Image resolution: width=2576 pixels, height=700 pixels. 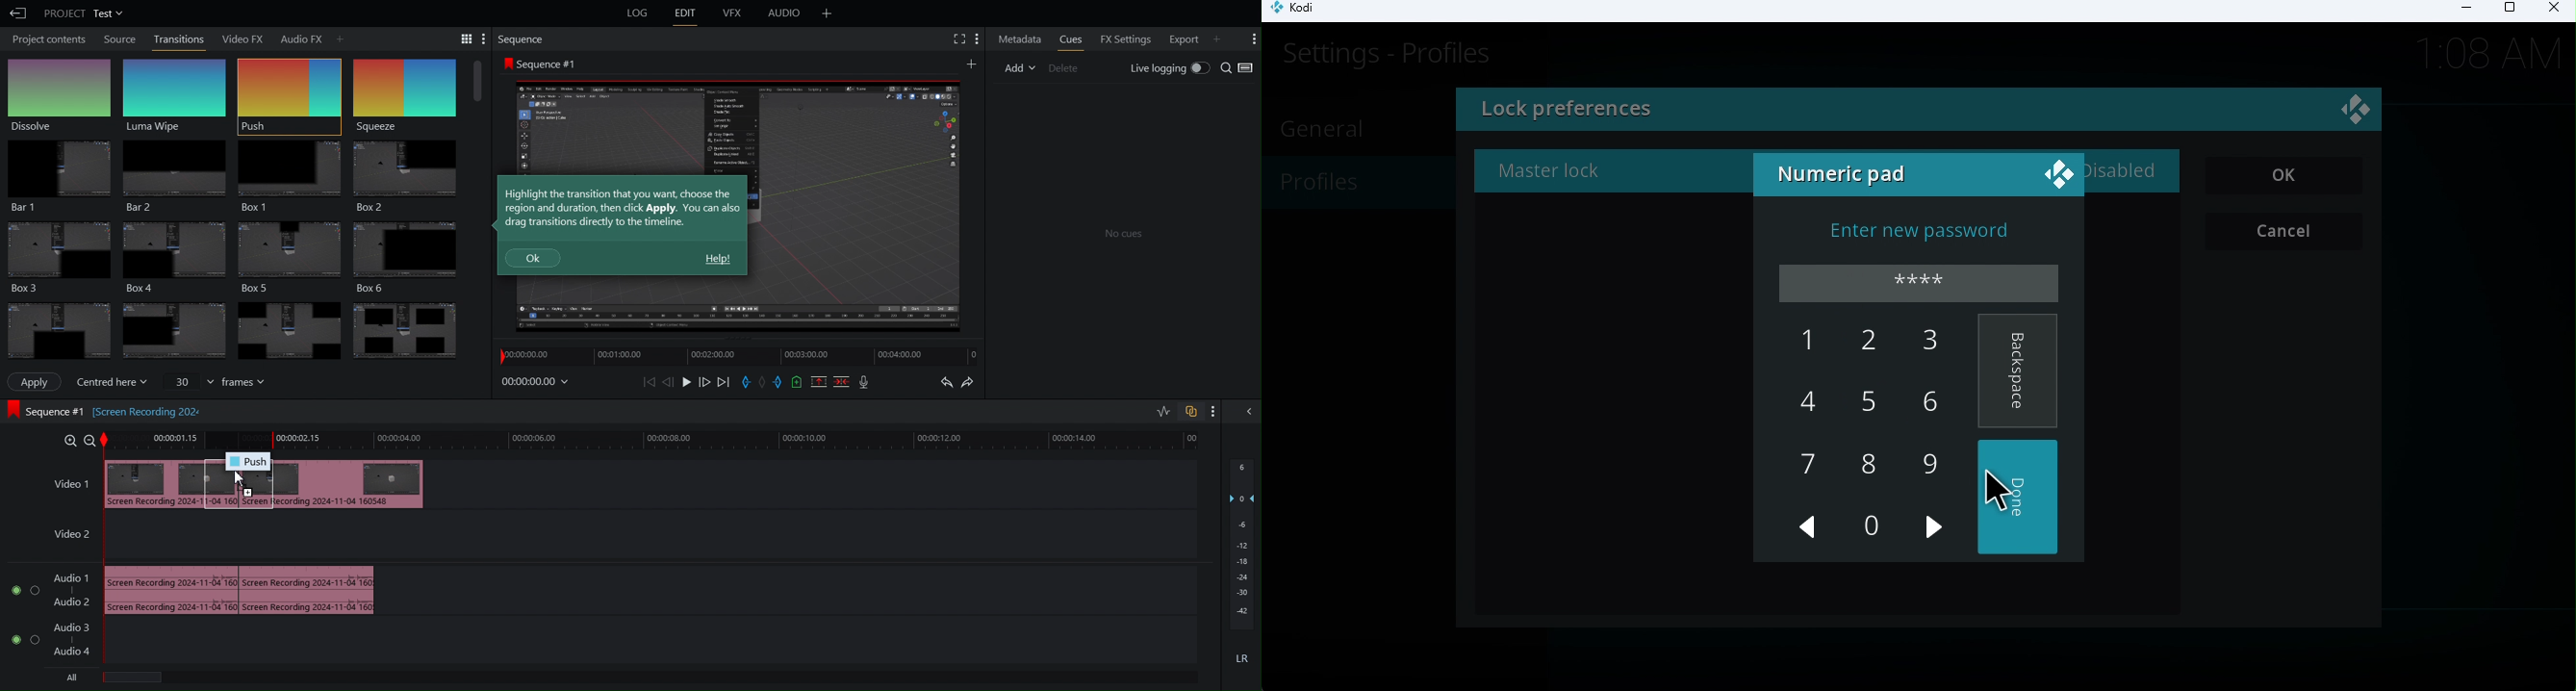 I want to click on Back, so click(x=16, y=13).